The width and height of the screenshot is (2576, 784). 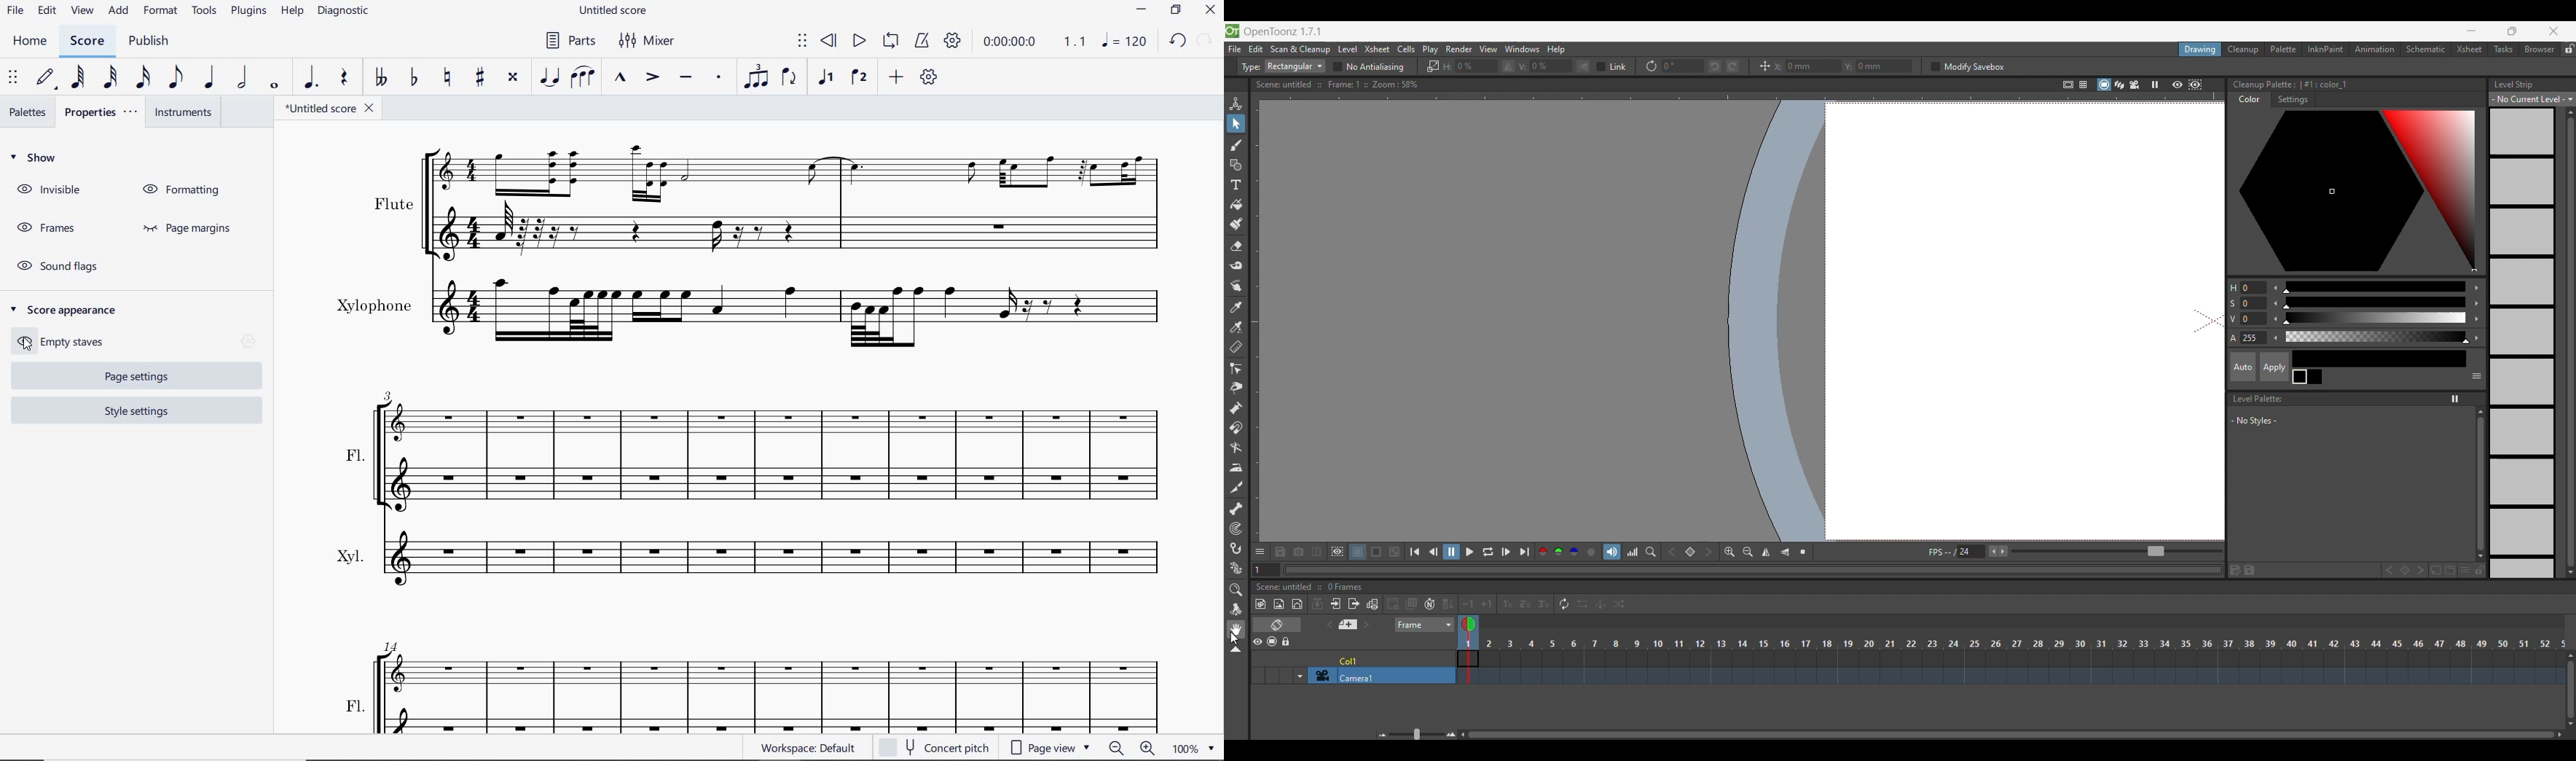 I want to click on Frames, so click(x=2011, y=642).